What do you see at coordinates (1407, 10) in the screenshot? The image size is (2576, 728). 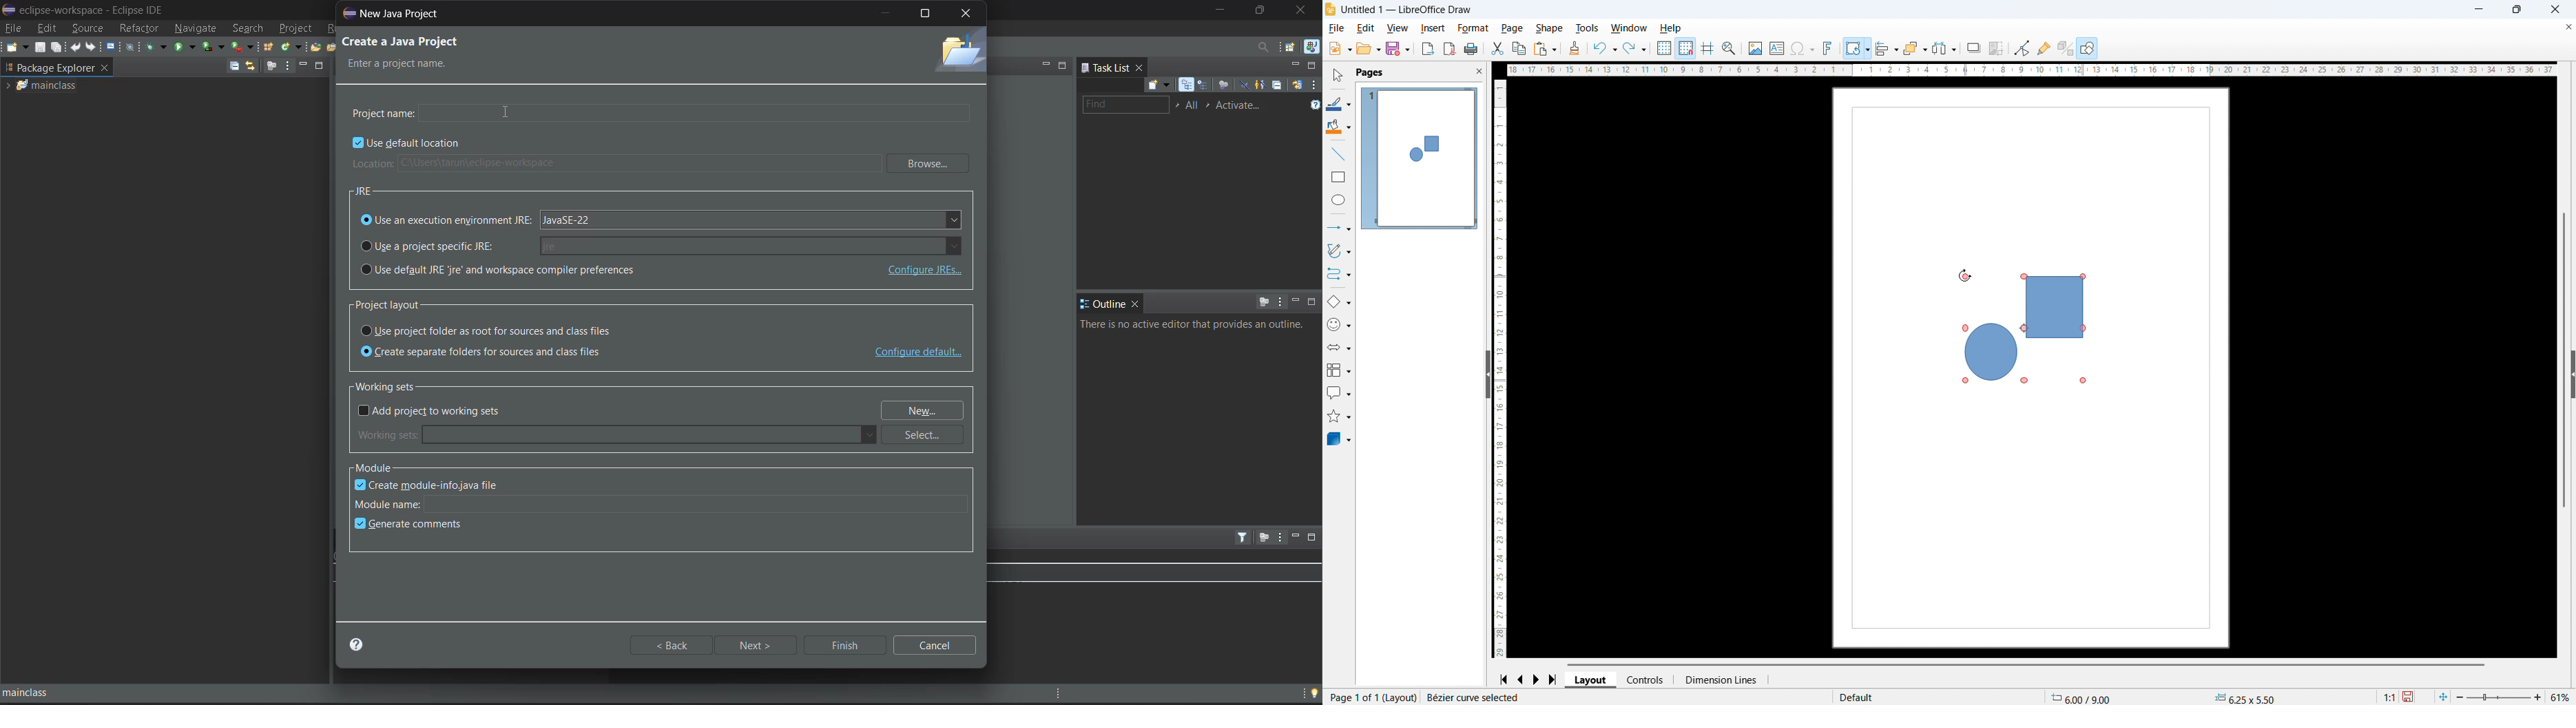 I see `Document title ` at bounding box center [1407, 10].